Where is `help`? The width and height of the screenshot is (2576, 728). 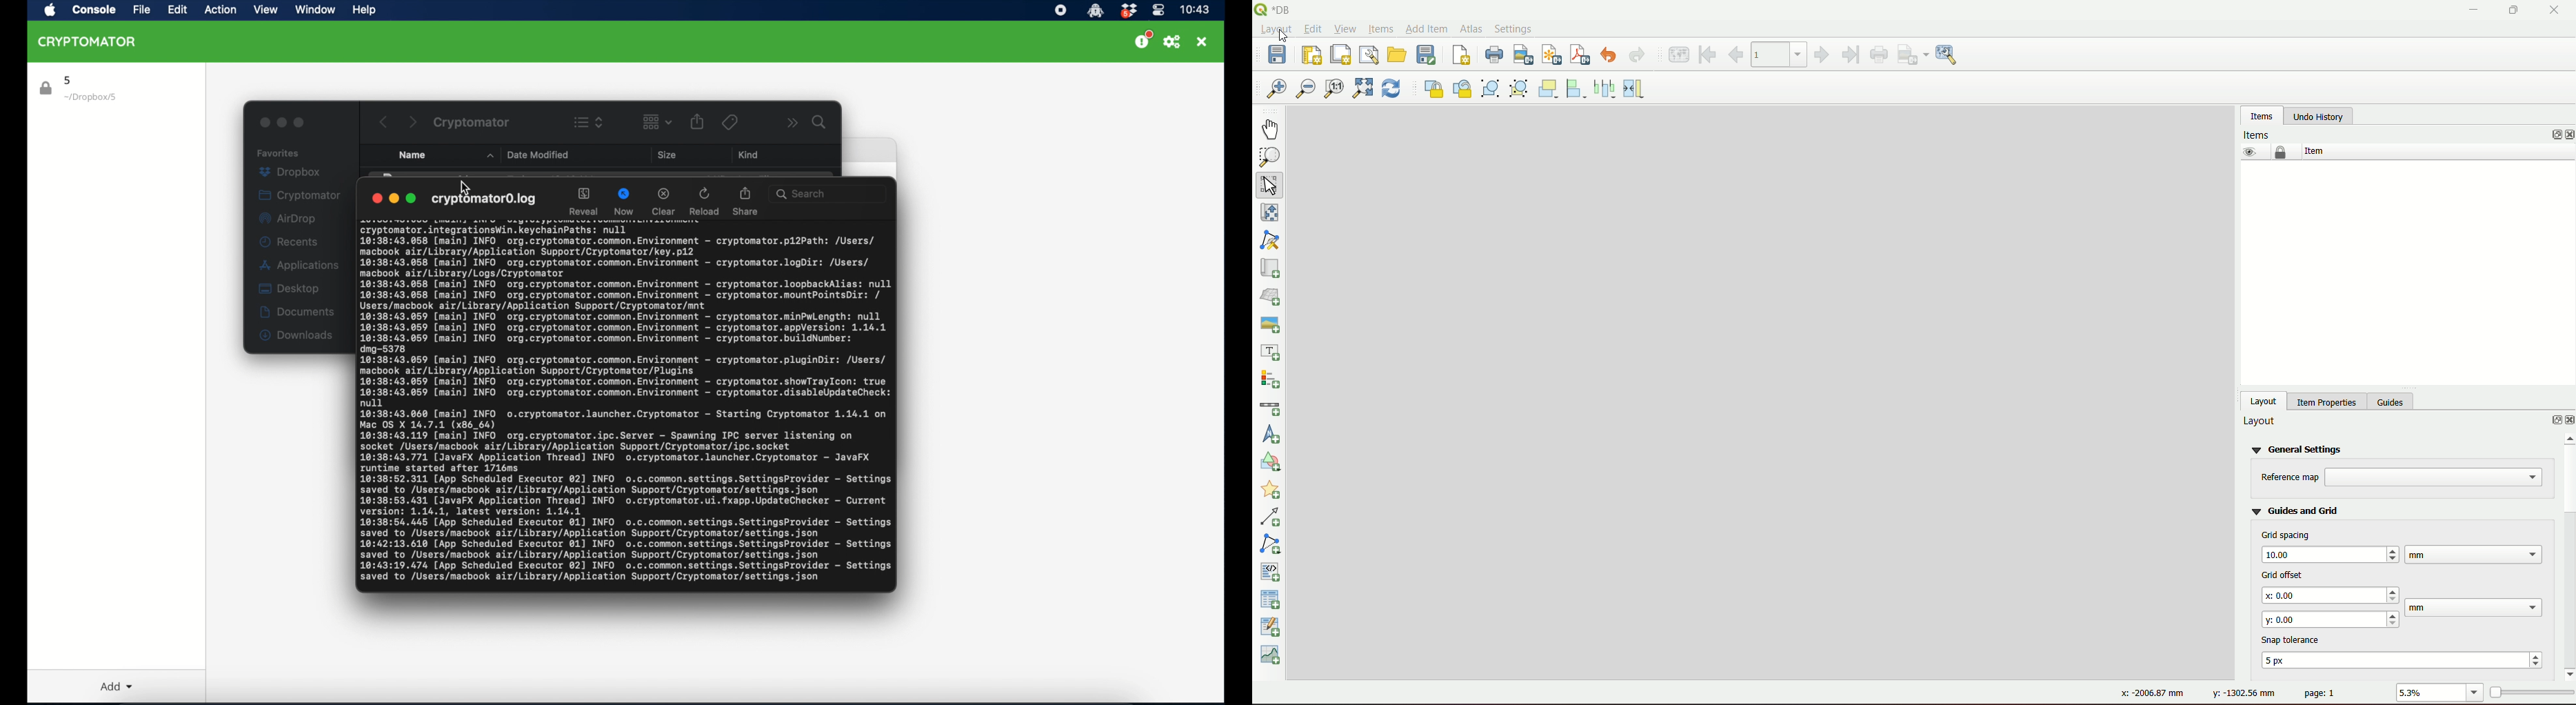
help is located at coordinates (367, 11).